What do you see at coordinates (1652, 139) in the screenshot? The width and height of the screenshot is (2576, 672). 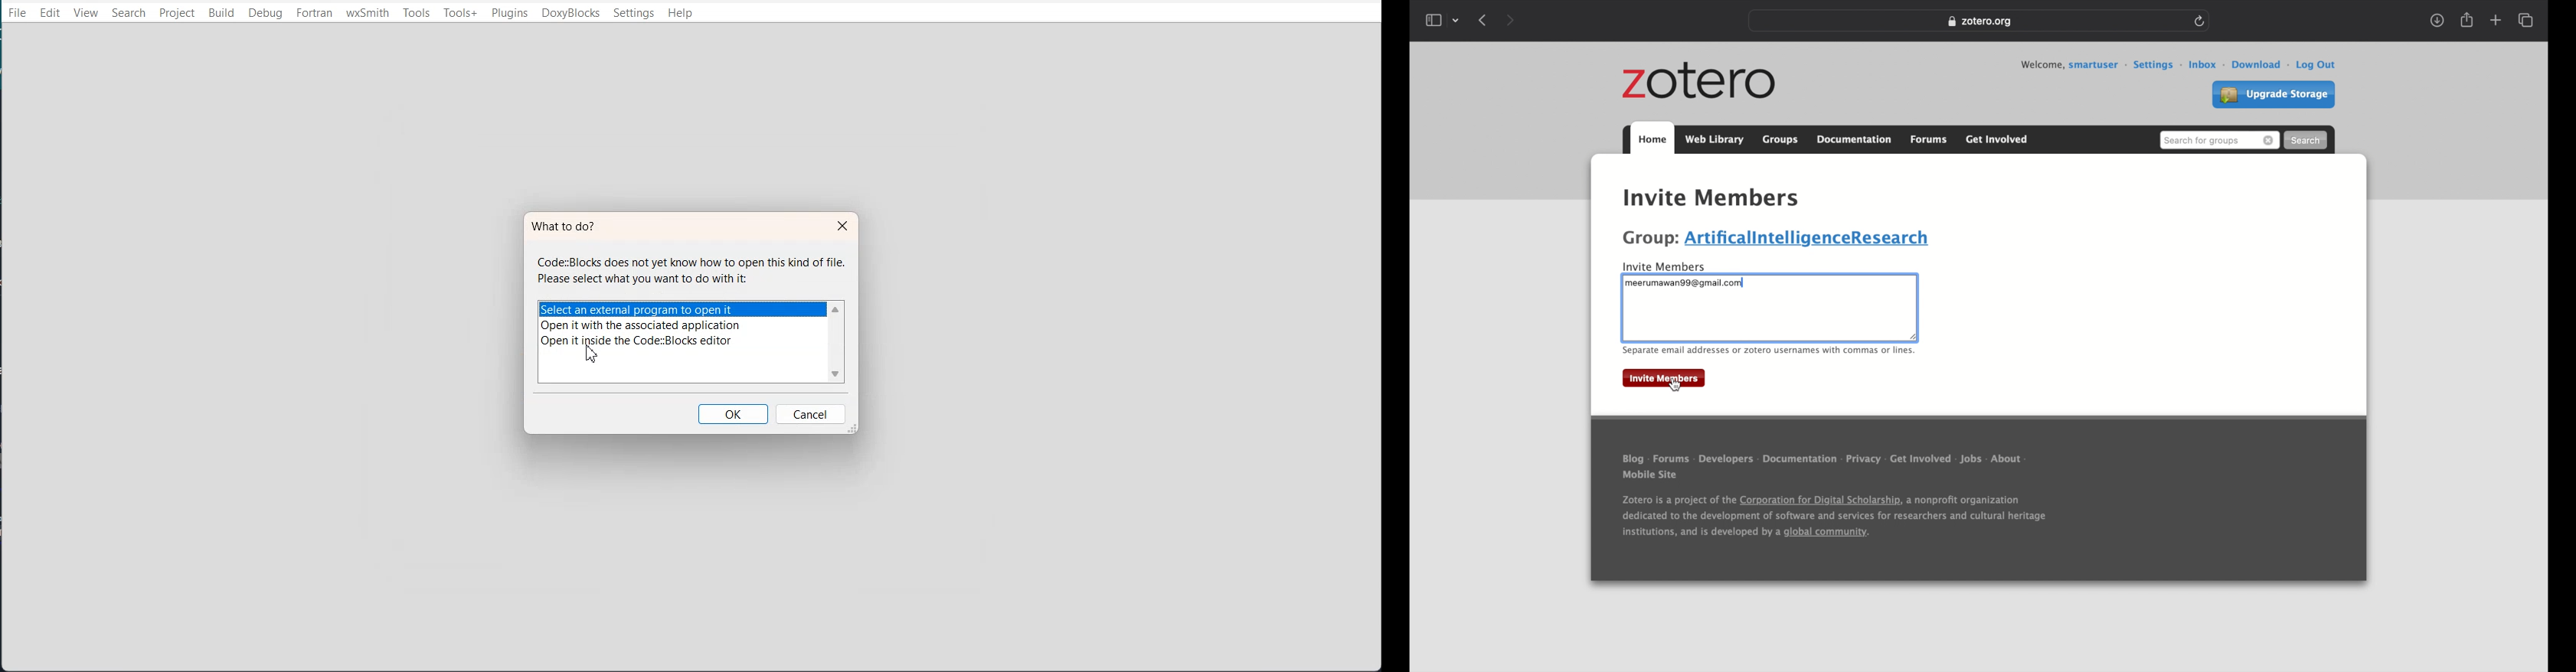 I see `home tab` at bounding box center [1652, 139].